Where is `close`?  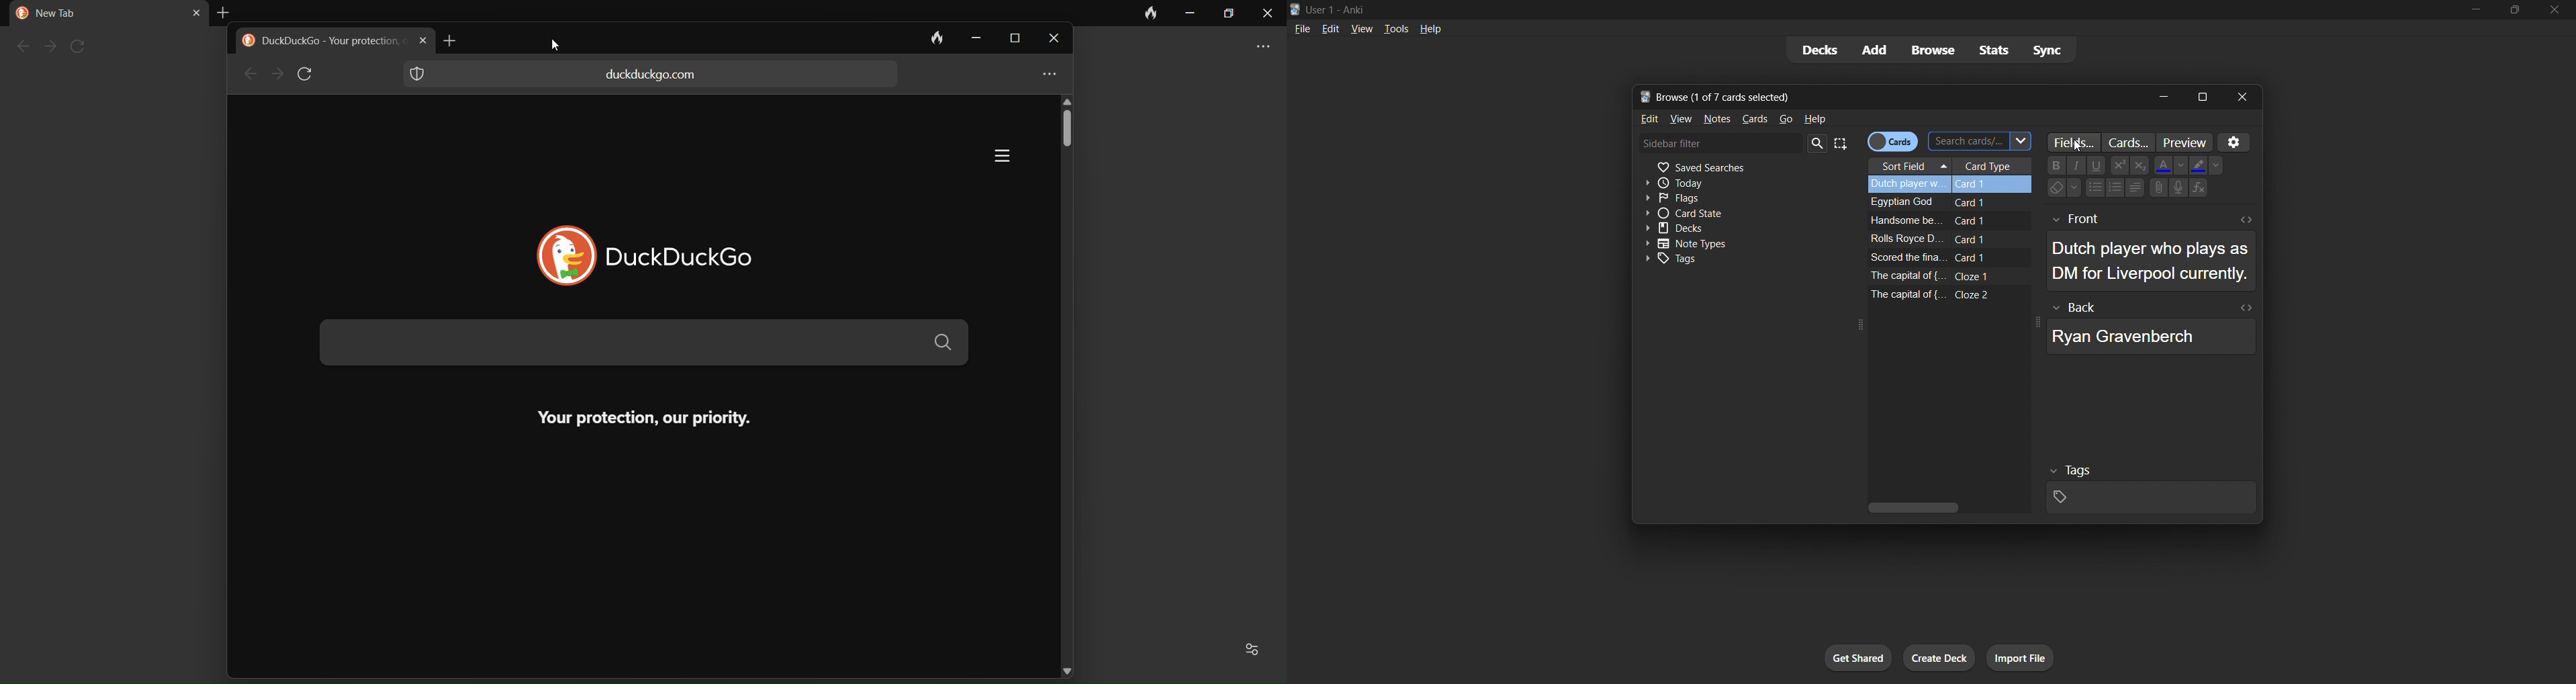
close is located at coordinates (2243, 96).